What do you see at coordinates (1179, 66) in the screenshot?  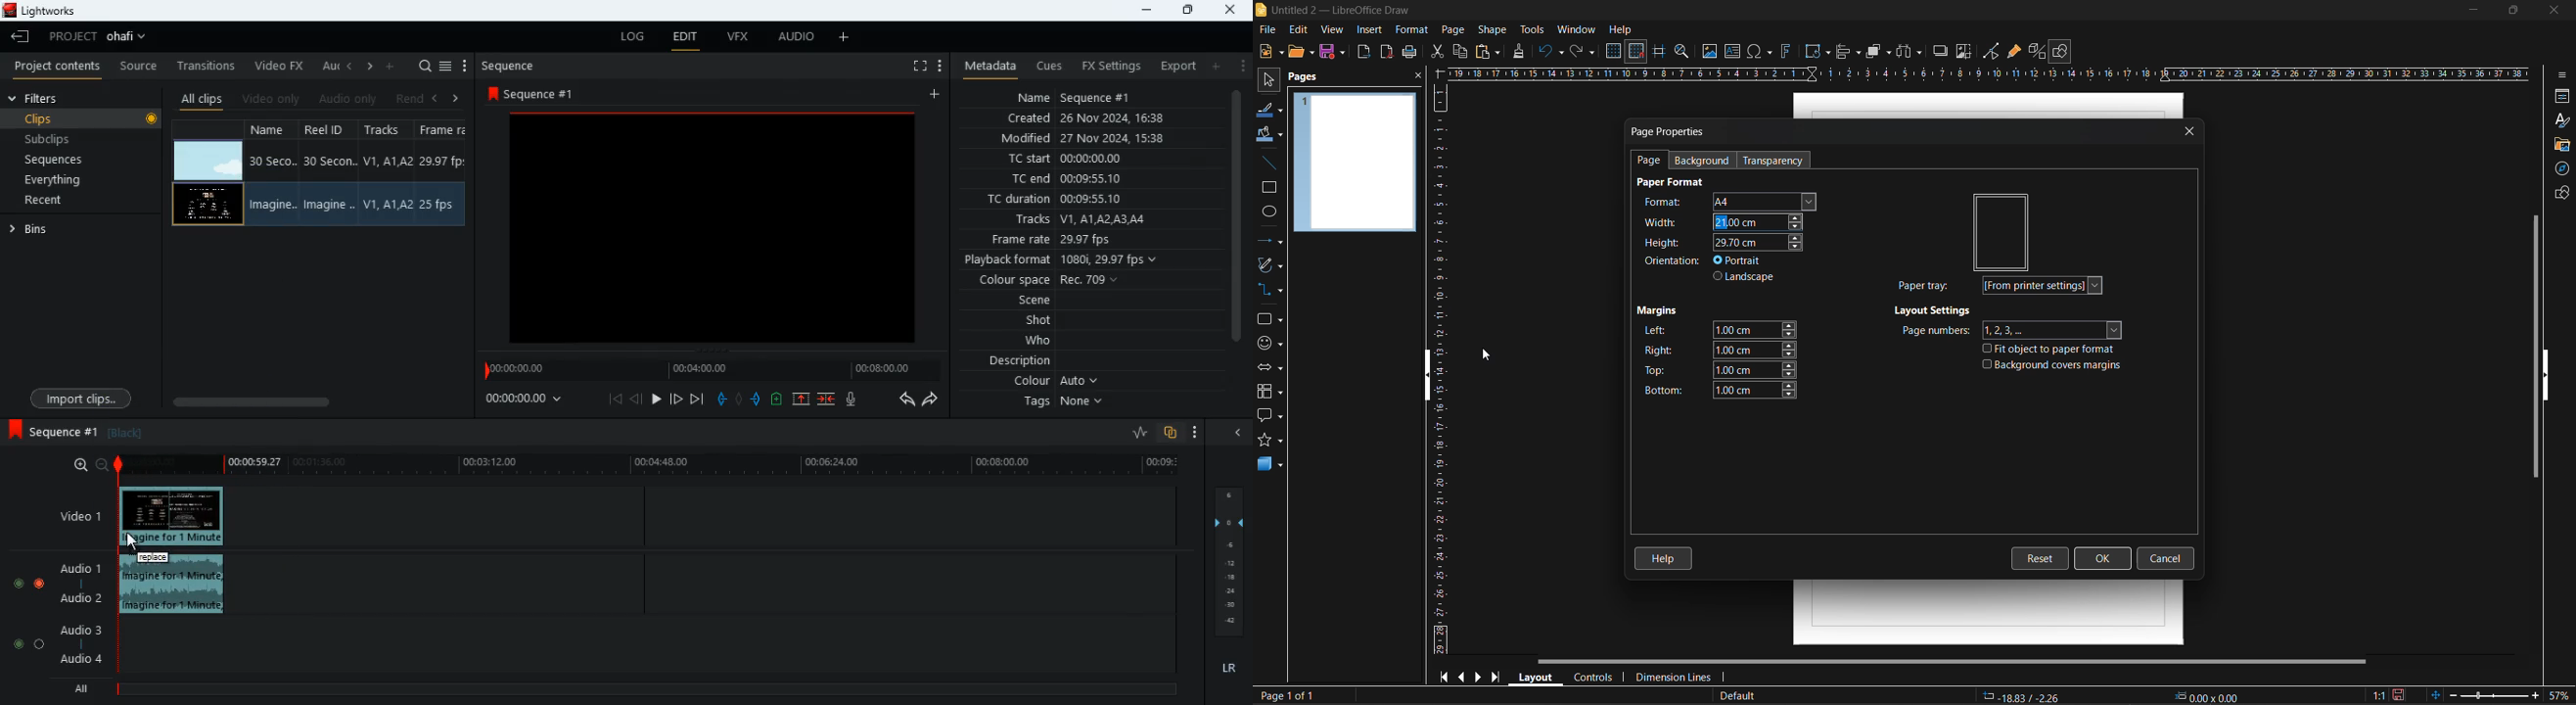 I see `export` at bounding box center [1179, 66].